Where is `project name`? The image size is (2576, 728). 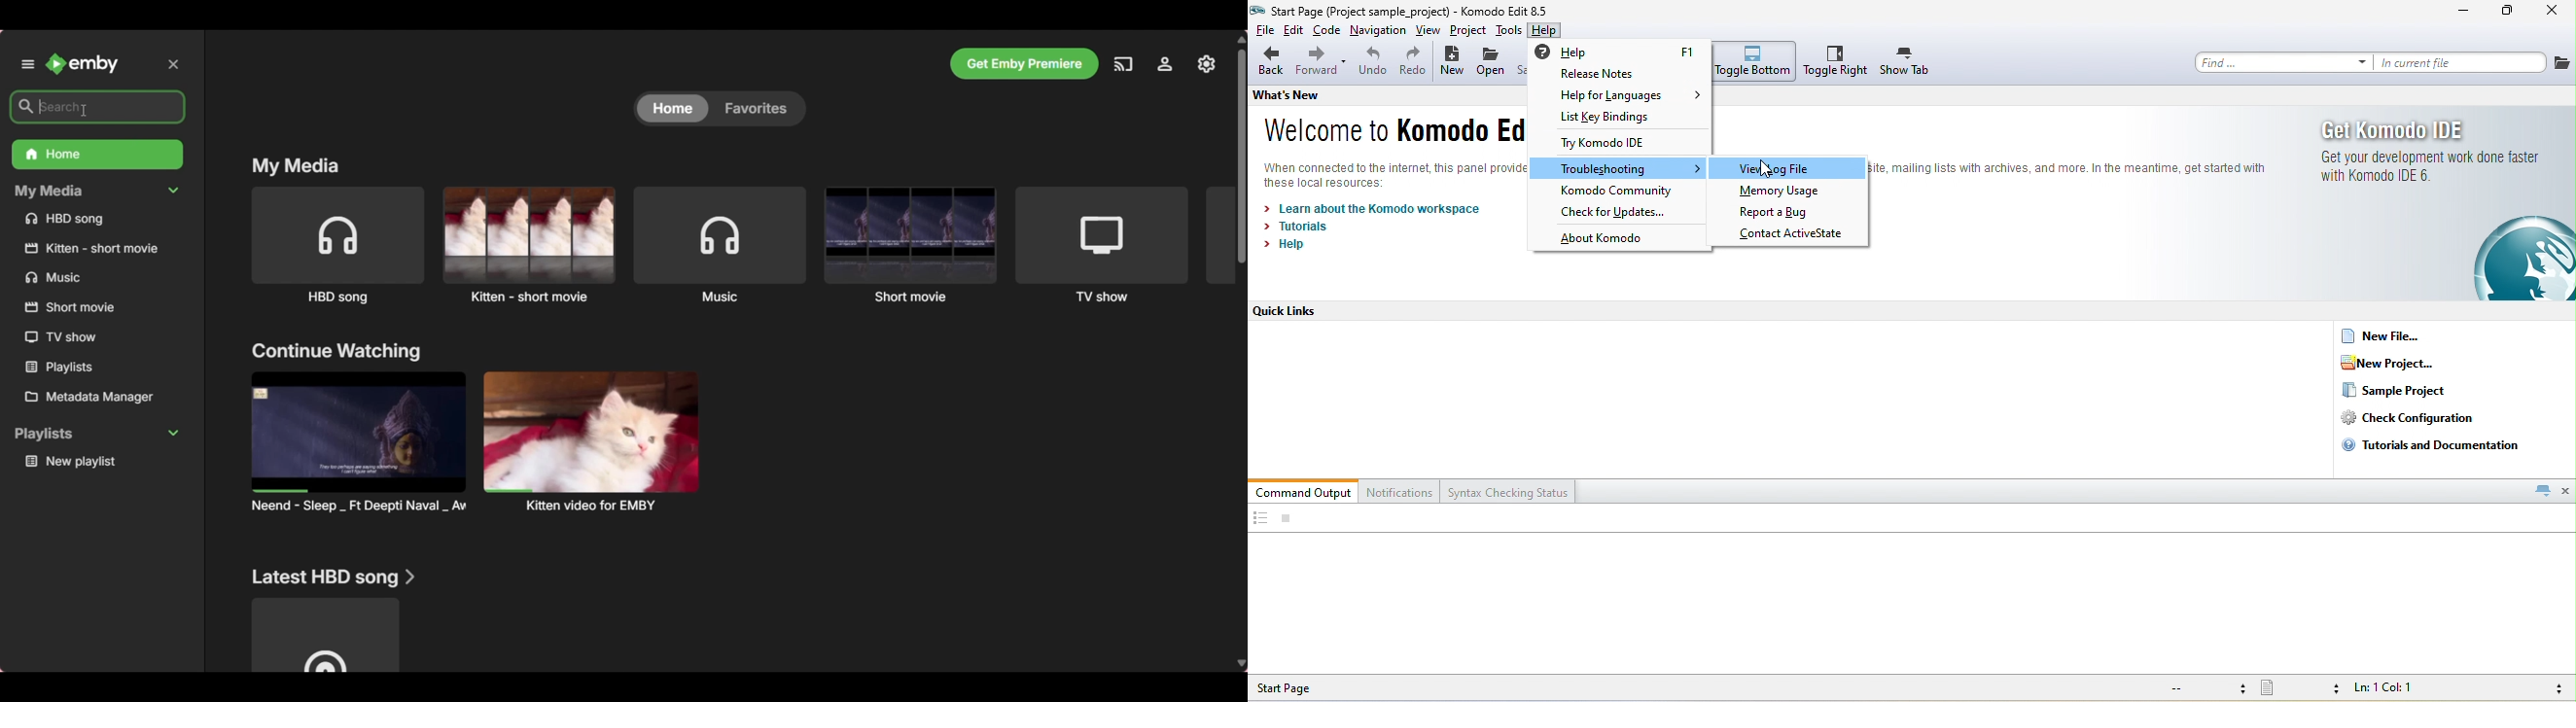 project name is located at coordinates (1361, 10).